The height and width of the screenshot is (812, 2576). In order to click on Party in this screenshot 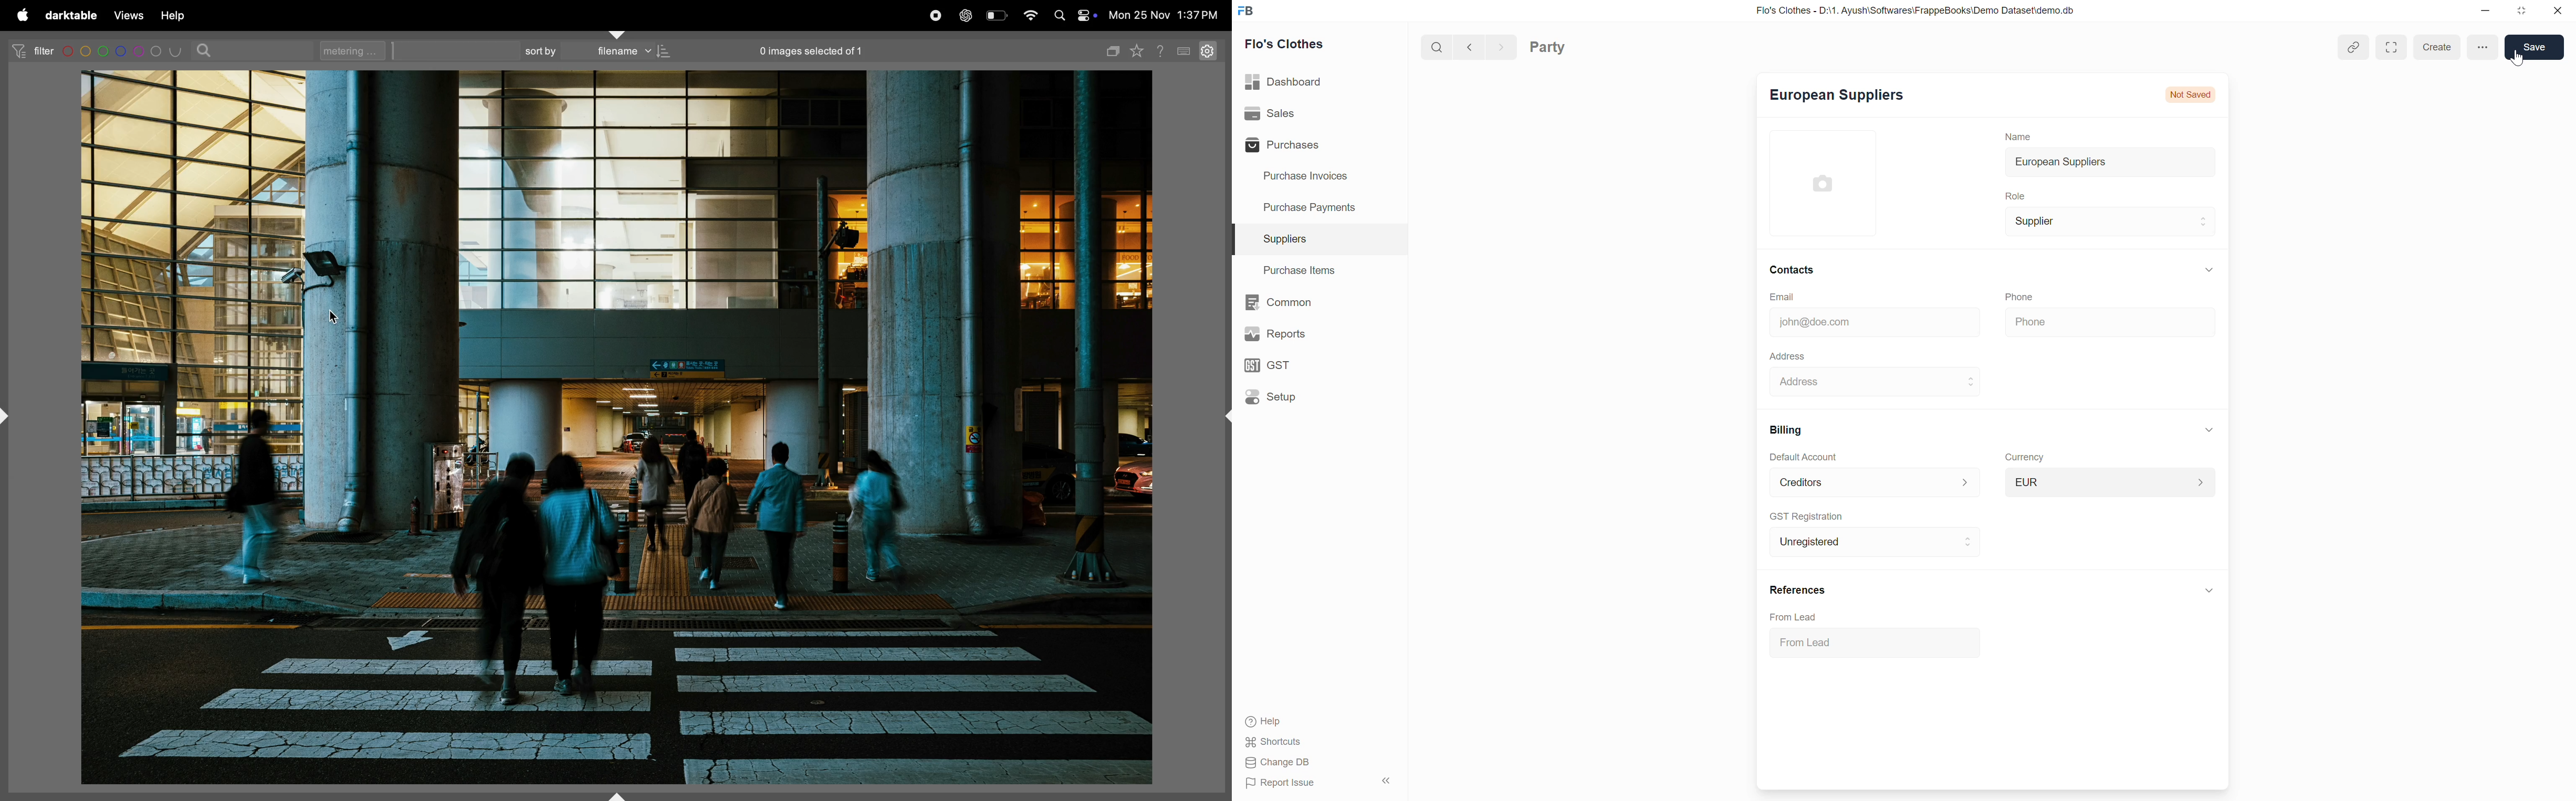, I will do `click(1565, 46)`.